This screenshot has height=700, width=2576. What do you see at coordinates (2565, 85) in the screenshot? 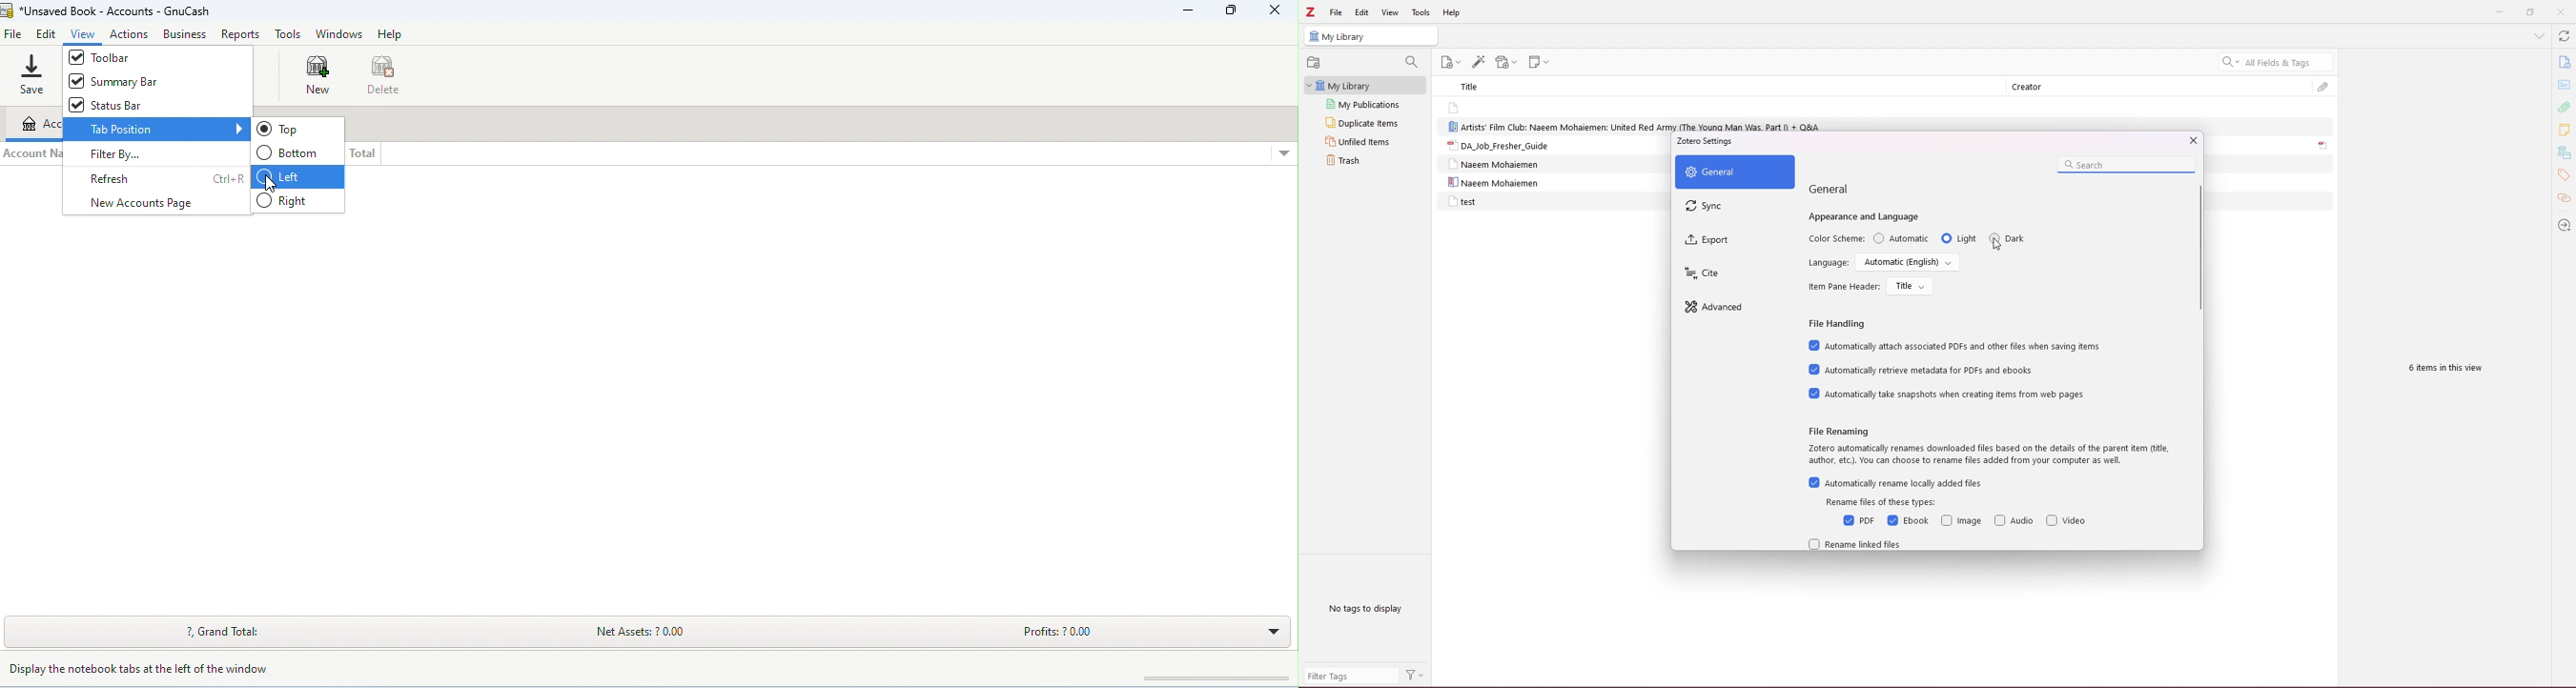
I see `abstract` at bounding box center [2565, 85].